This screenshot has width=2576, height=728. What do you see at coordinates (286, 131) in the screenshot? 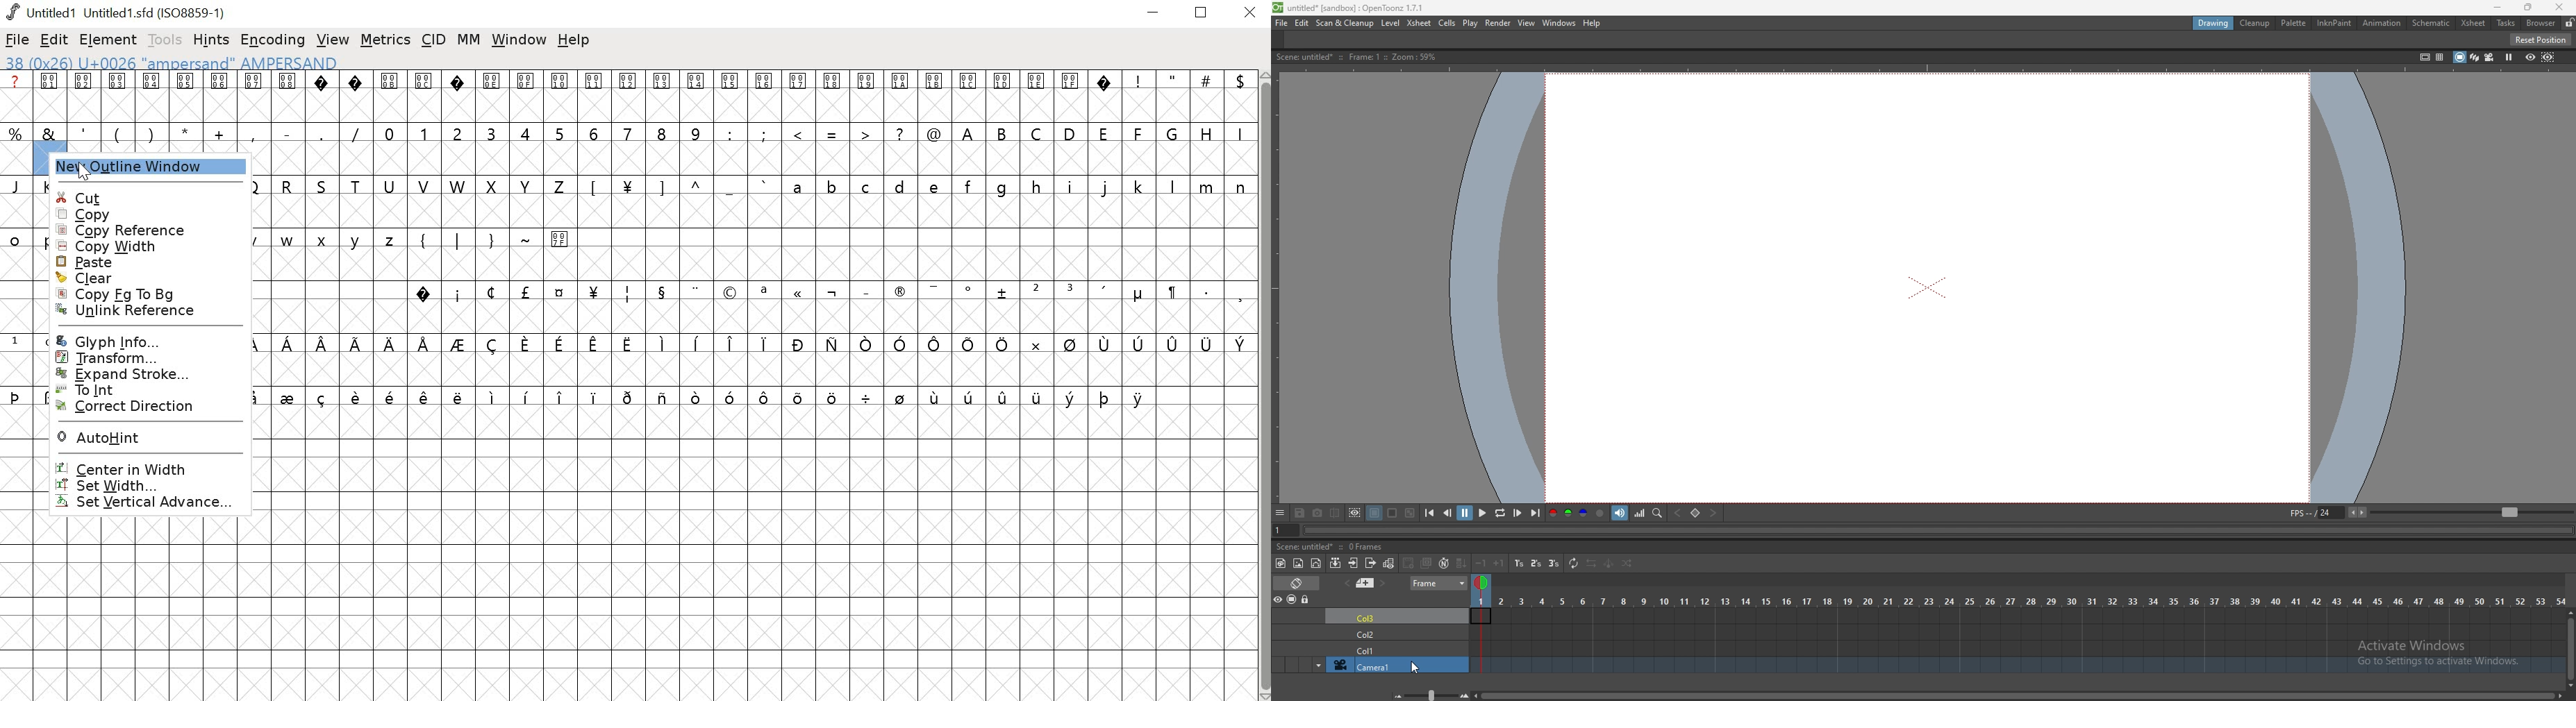
I see `-` at bounding box center [286, 131].